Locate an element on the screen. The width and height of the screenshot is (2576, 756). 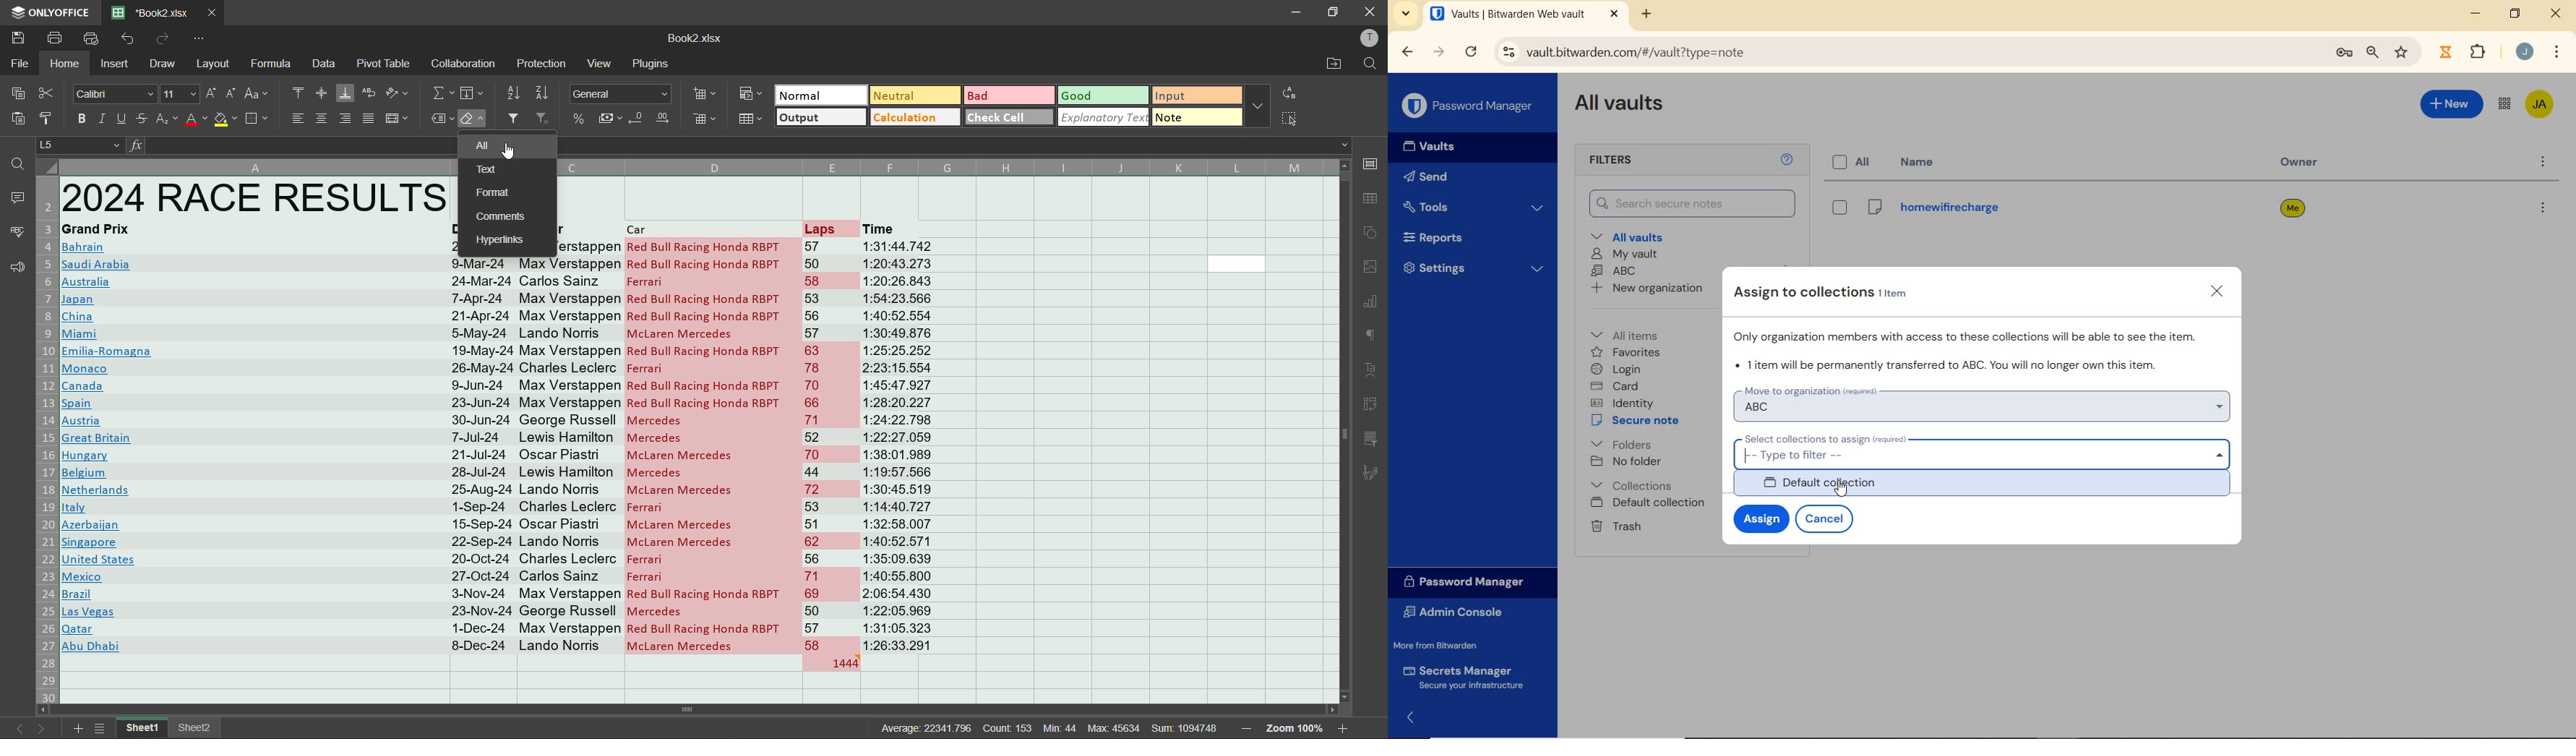
orientation is located at coordinates (400, 95).